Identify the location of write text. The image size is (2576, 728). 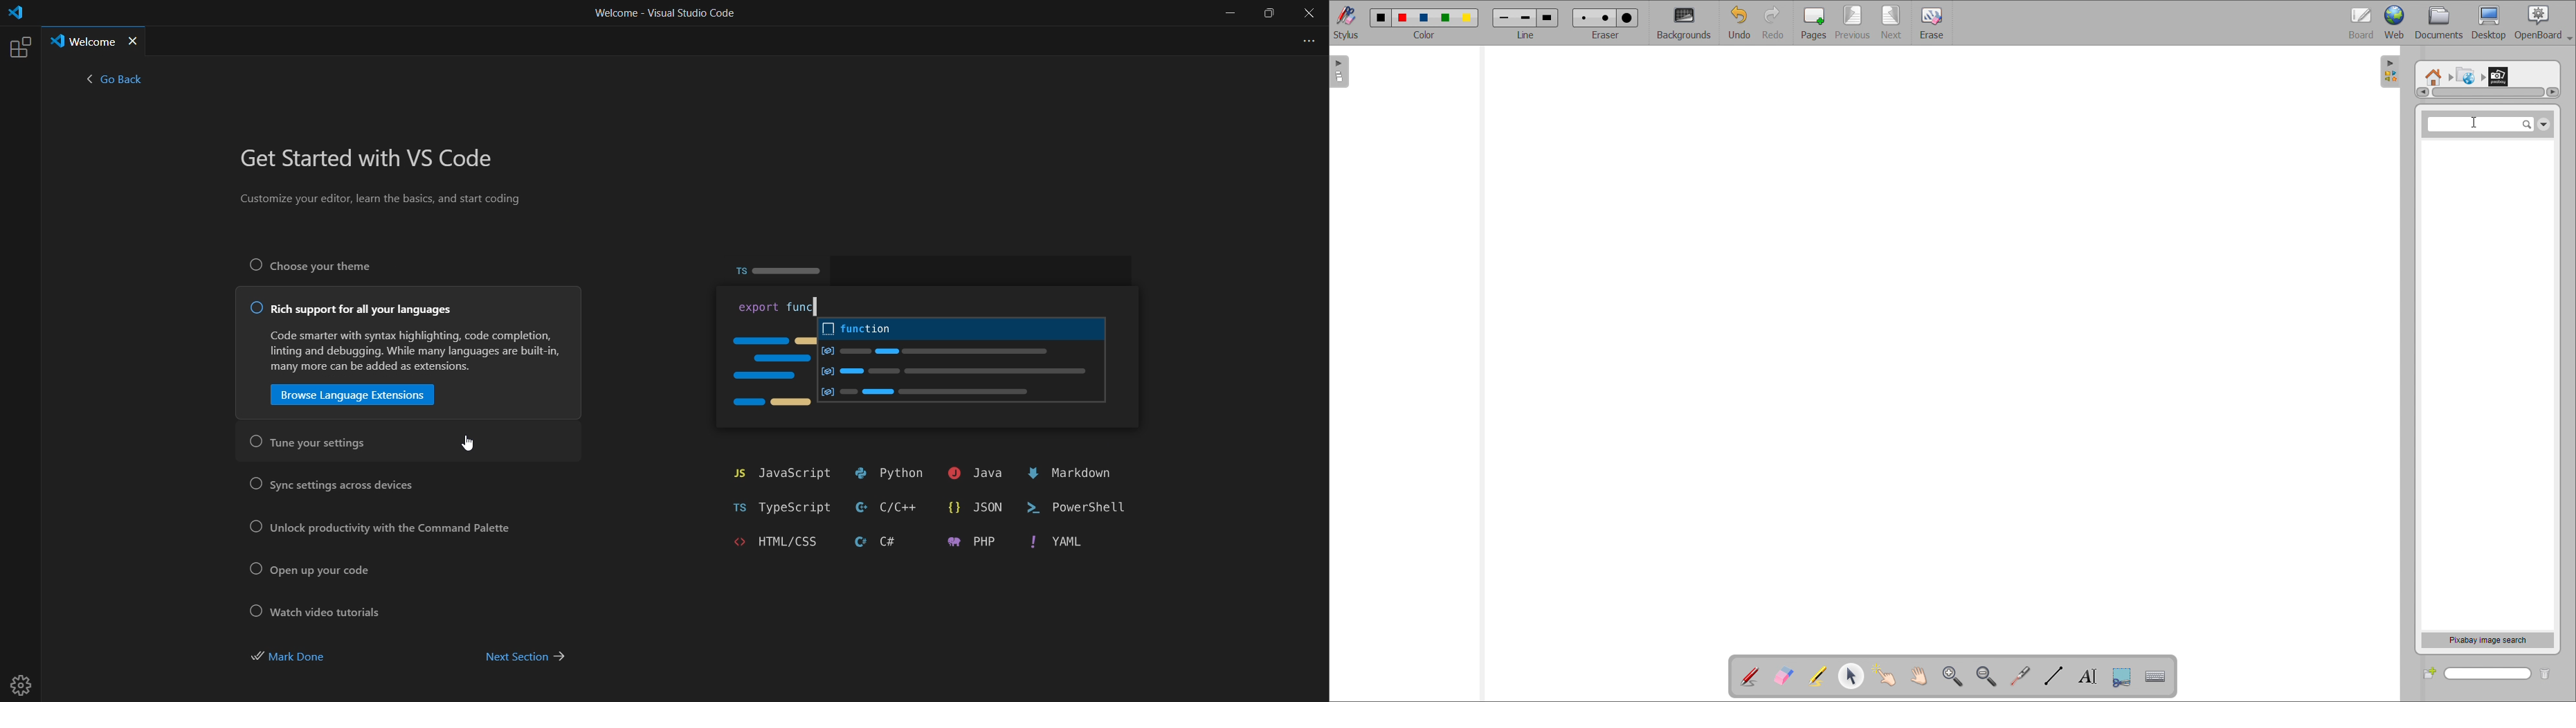
(2088, 676).